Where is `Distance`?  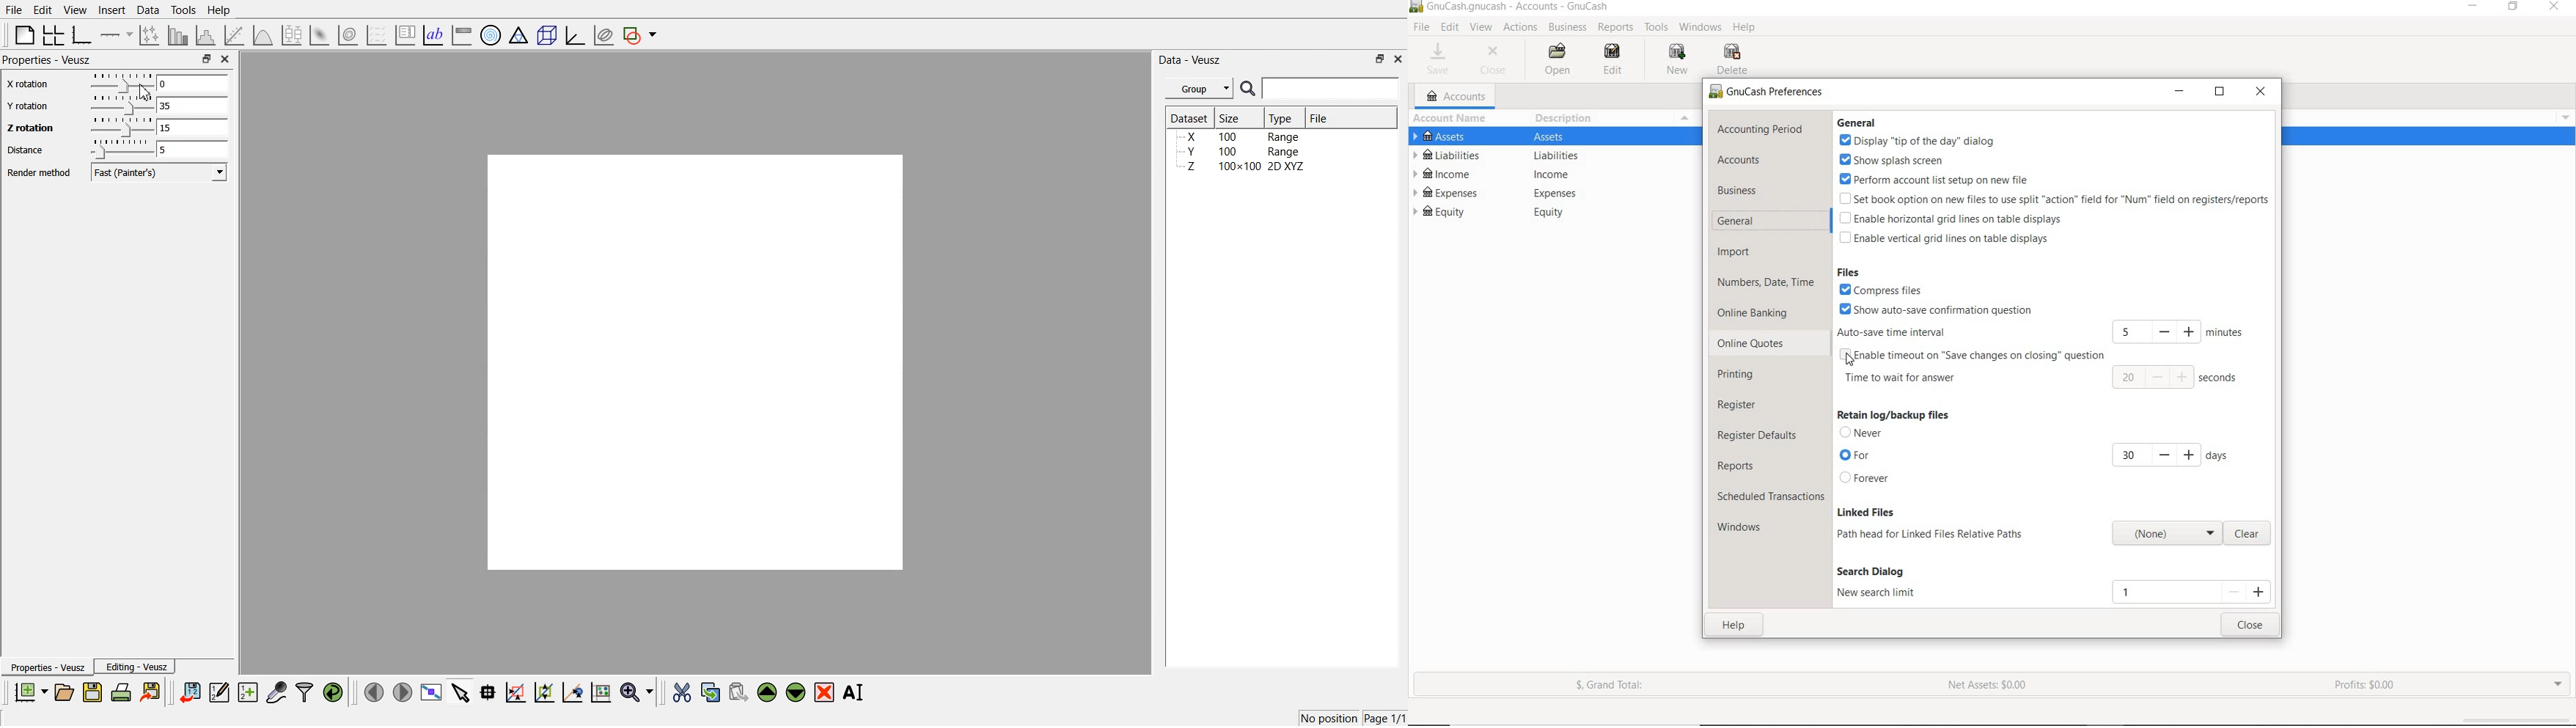
Distance is located at coordinates (25, 150).